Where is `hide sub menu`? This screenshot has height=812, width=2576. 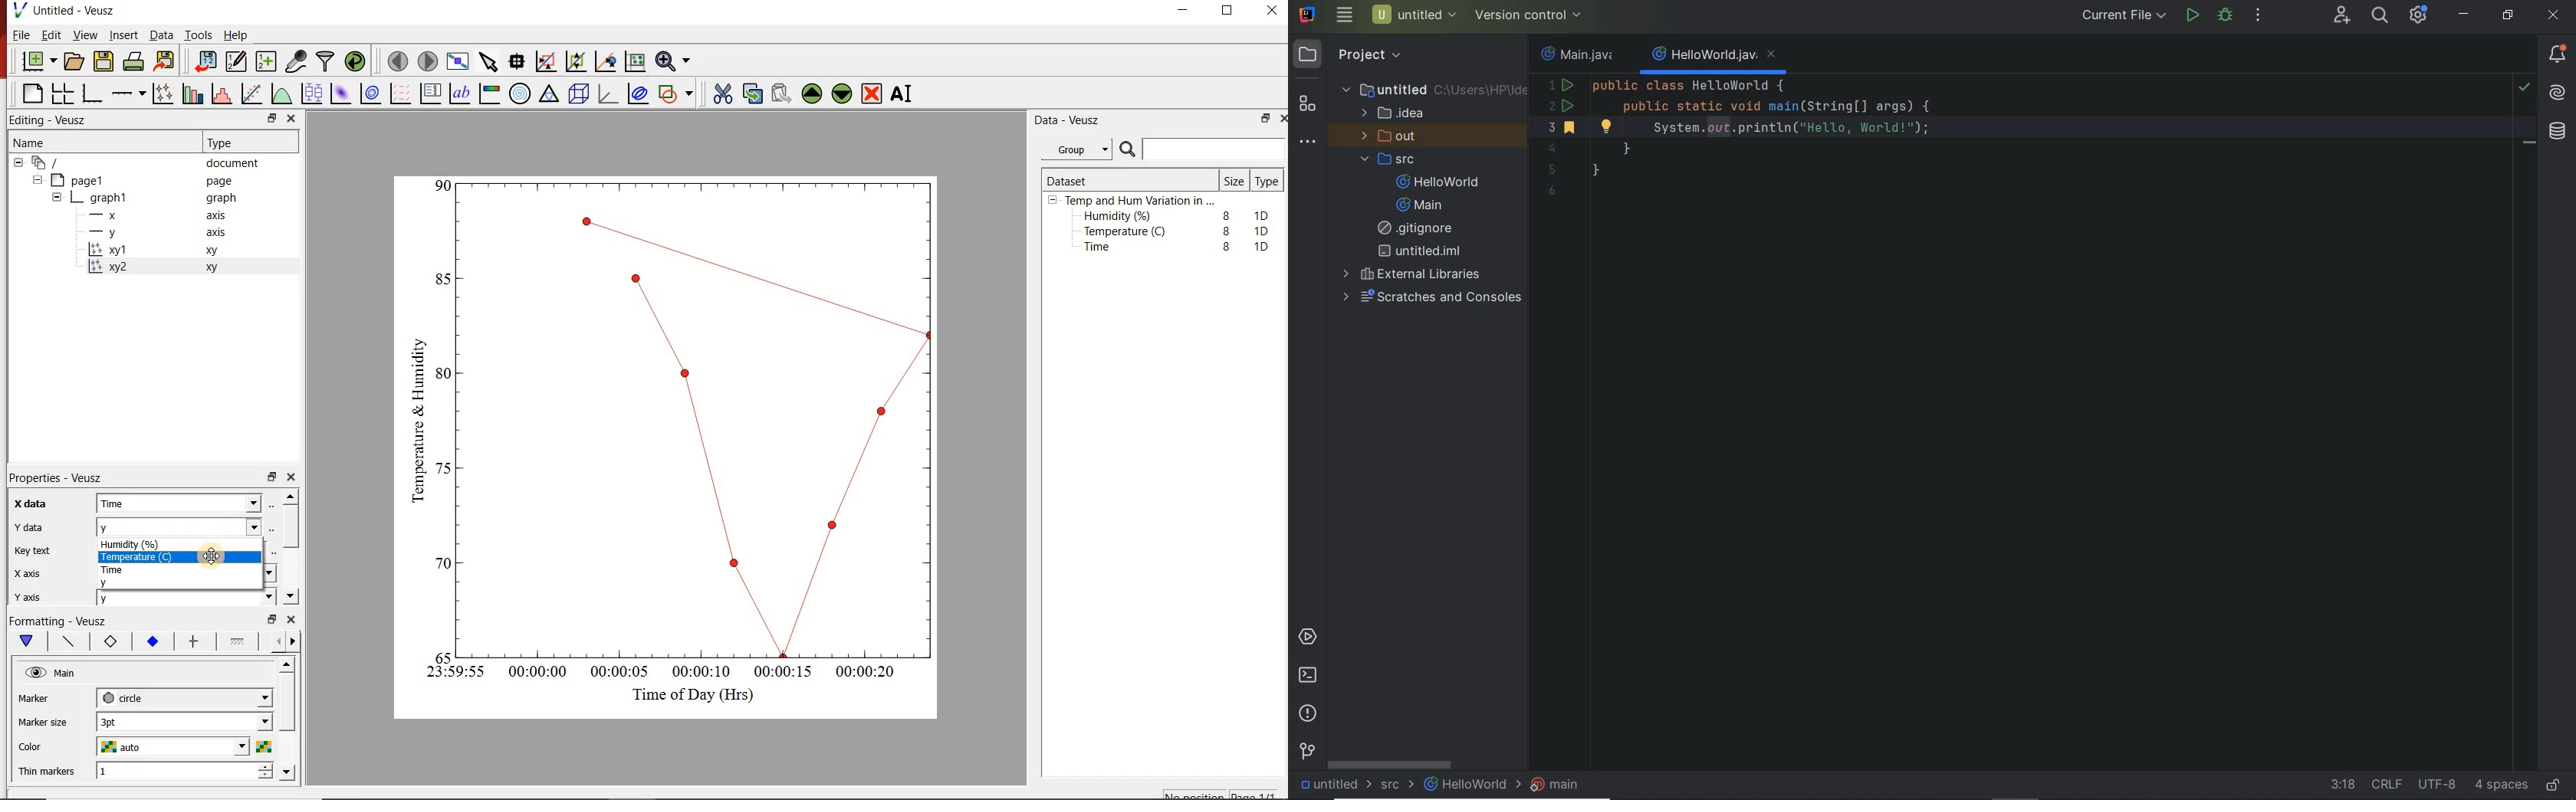
hide sub menu is located at coordinates (1053, 202).